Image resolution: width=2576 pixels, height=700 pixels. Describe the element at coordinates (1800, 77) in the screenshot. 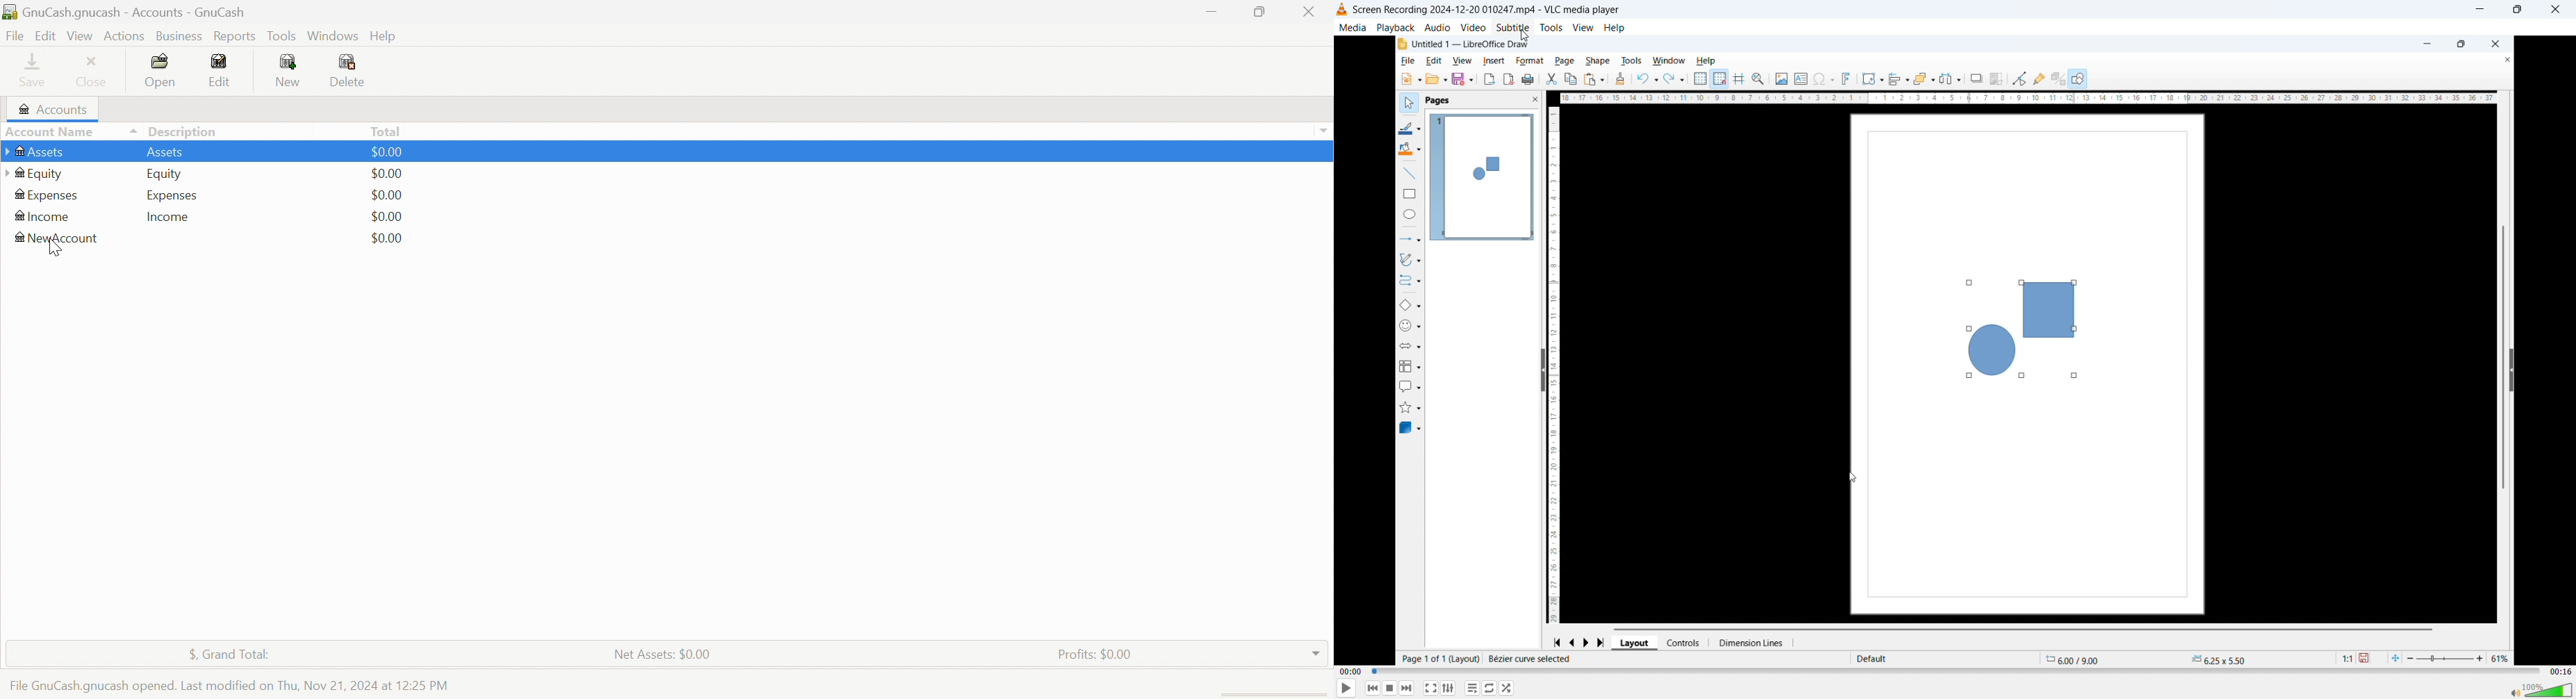

I see `text box` at that location.